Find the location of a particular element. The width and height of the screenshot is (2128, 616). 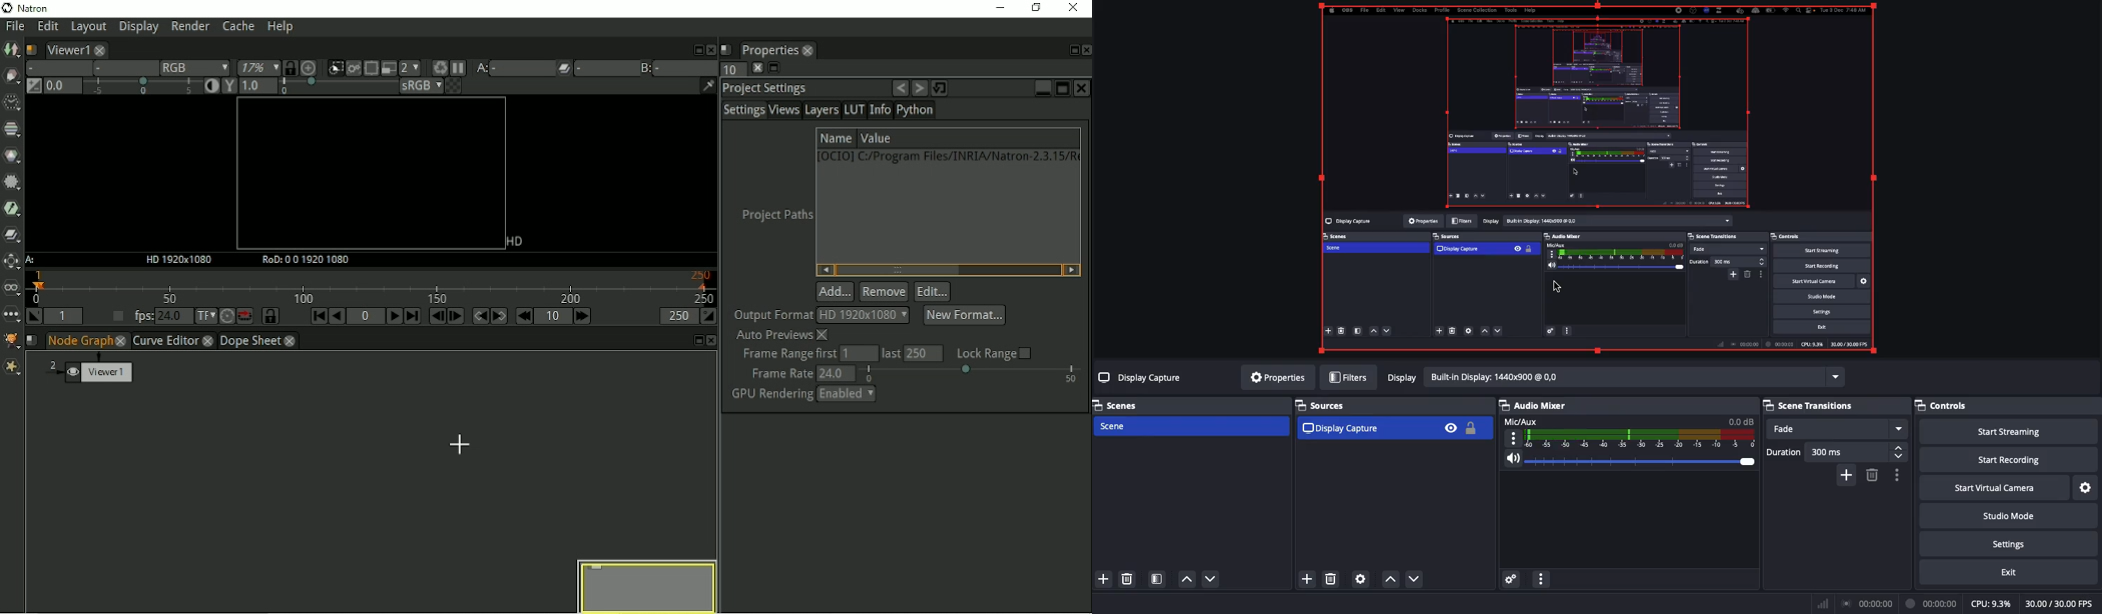

Display capture is located at coordinates (1138, 380).